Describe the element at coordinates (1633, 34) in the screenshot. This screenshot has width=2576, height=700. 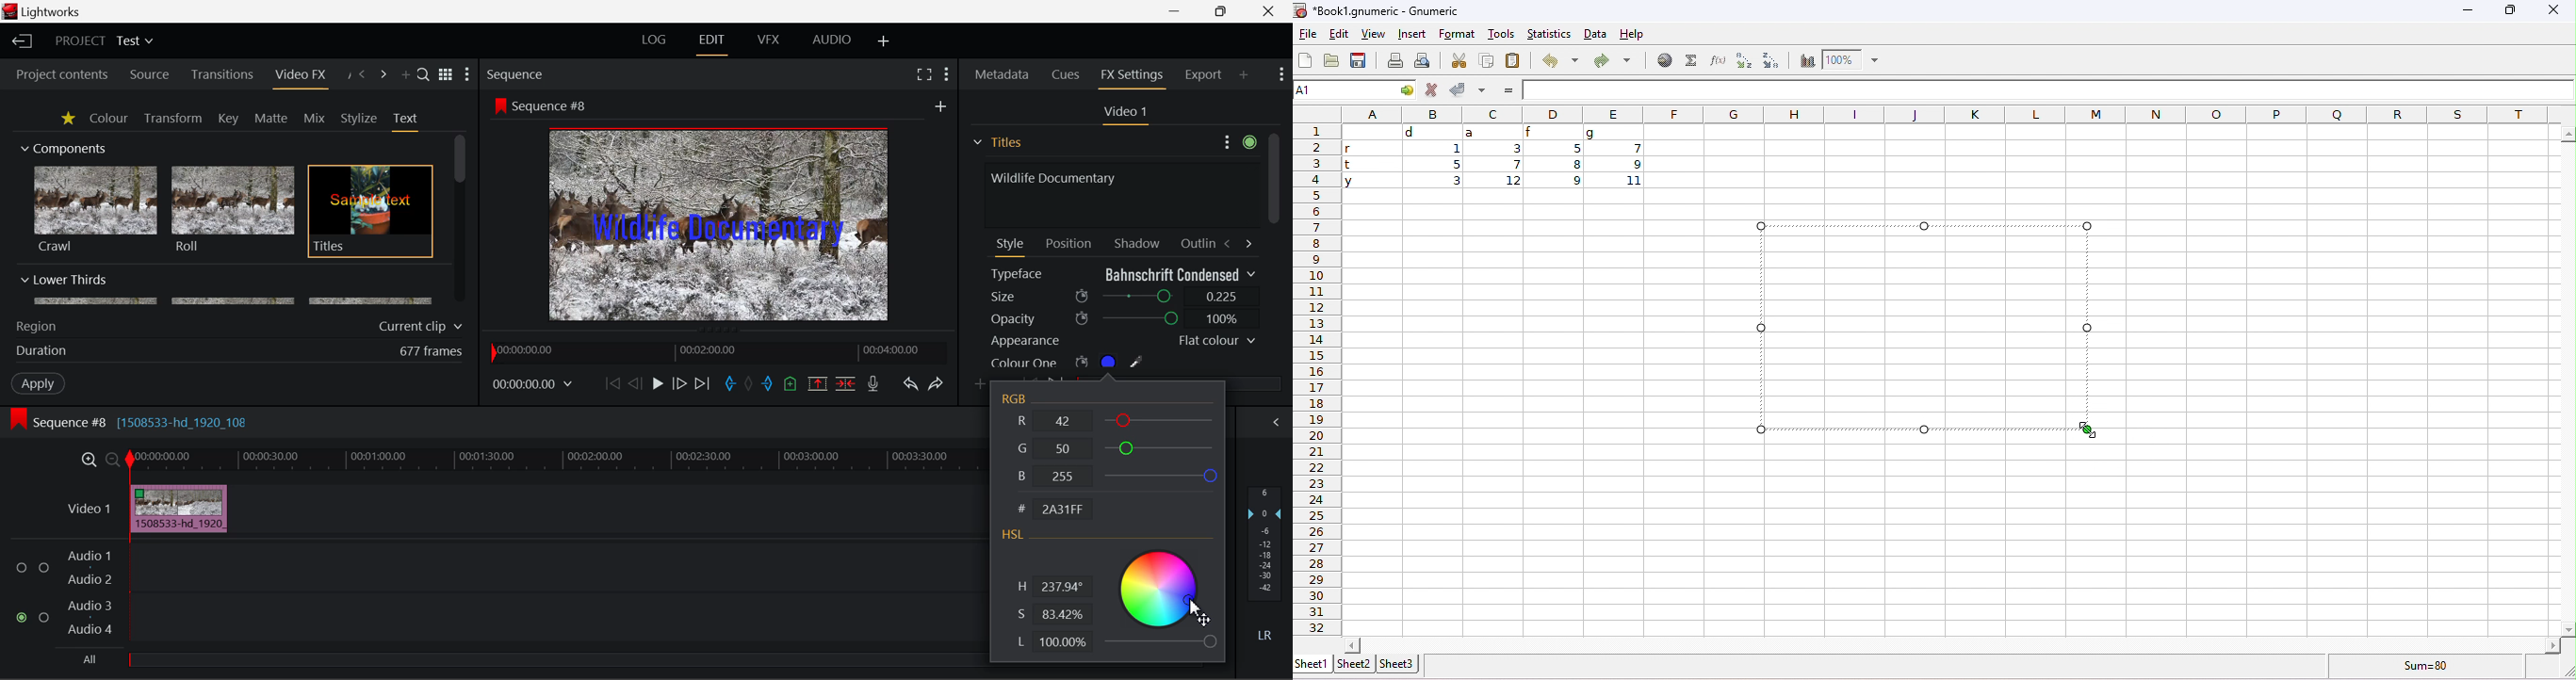
I see `help` at that location.